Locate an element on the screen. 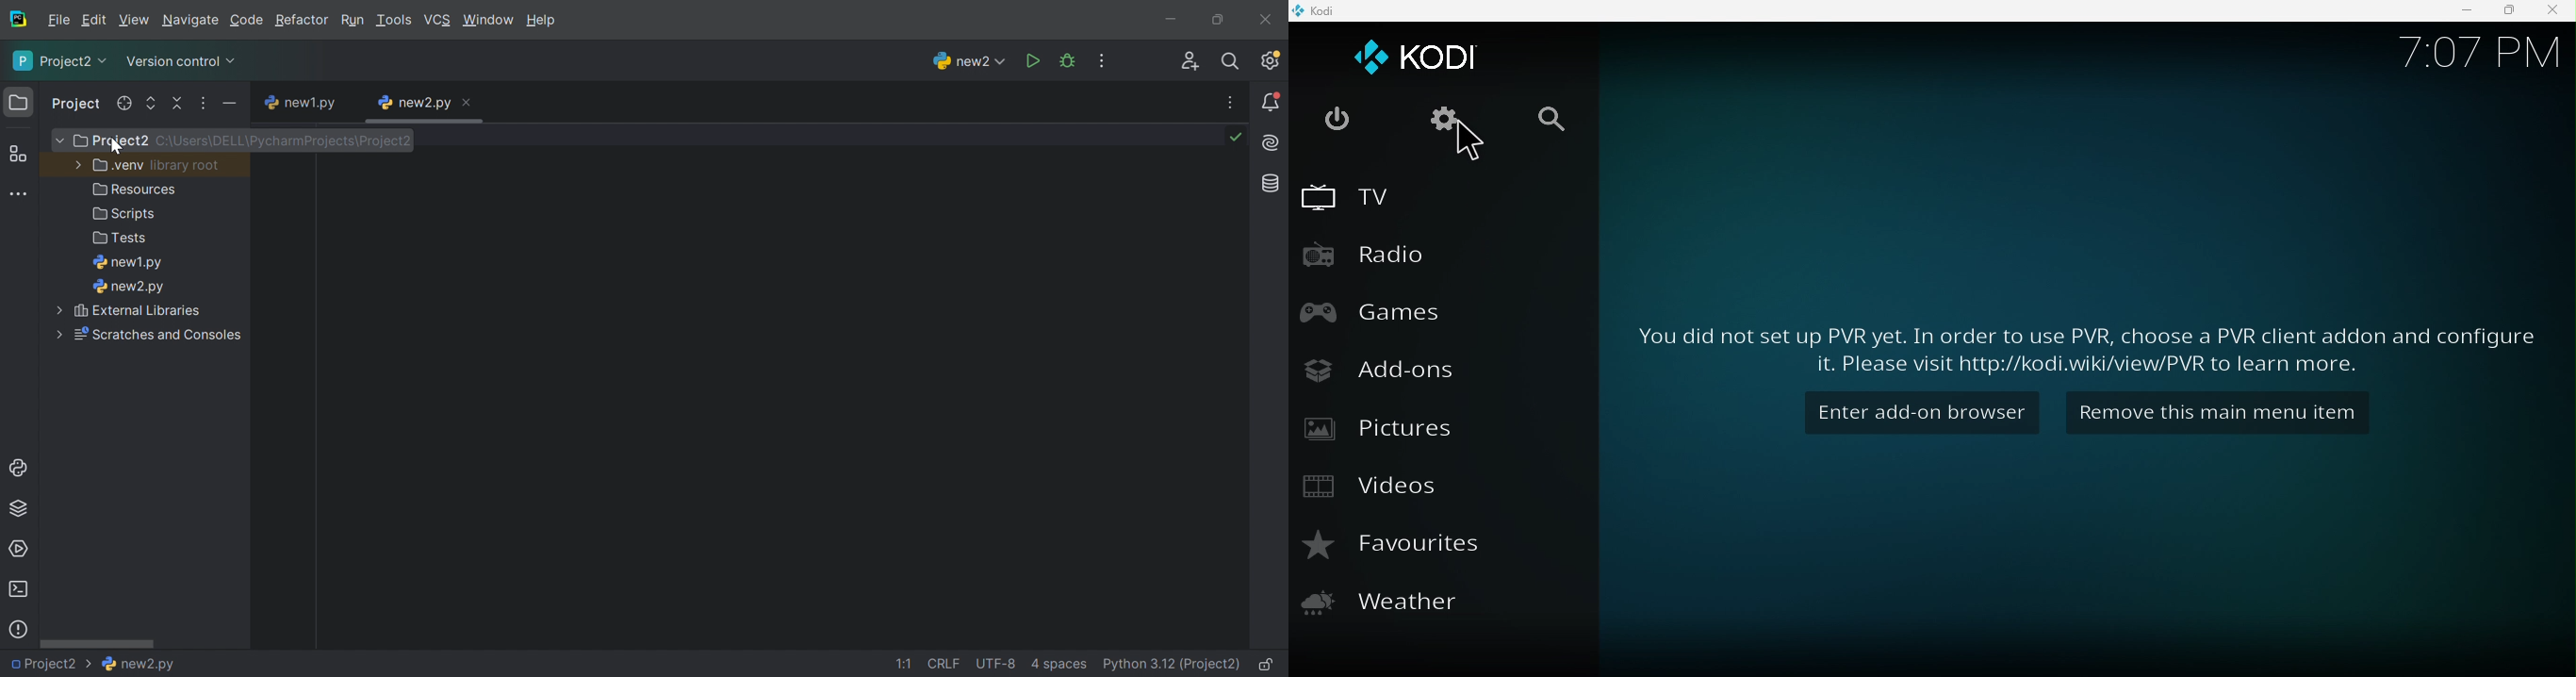  Maximize is located at coordinates (2504, 12).